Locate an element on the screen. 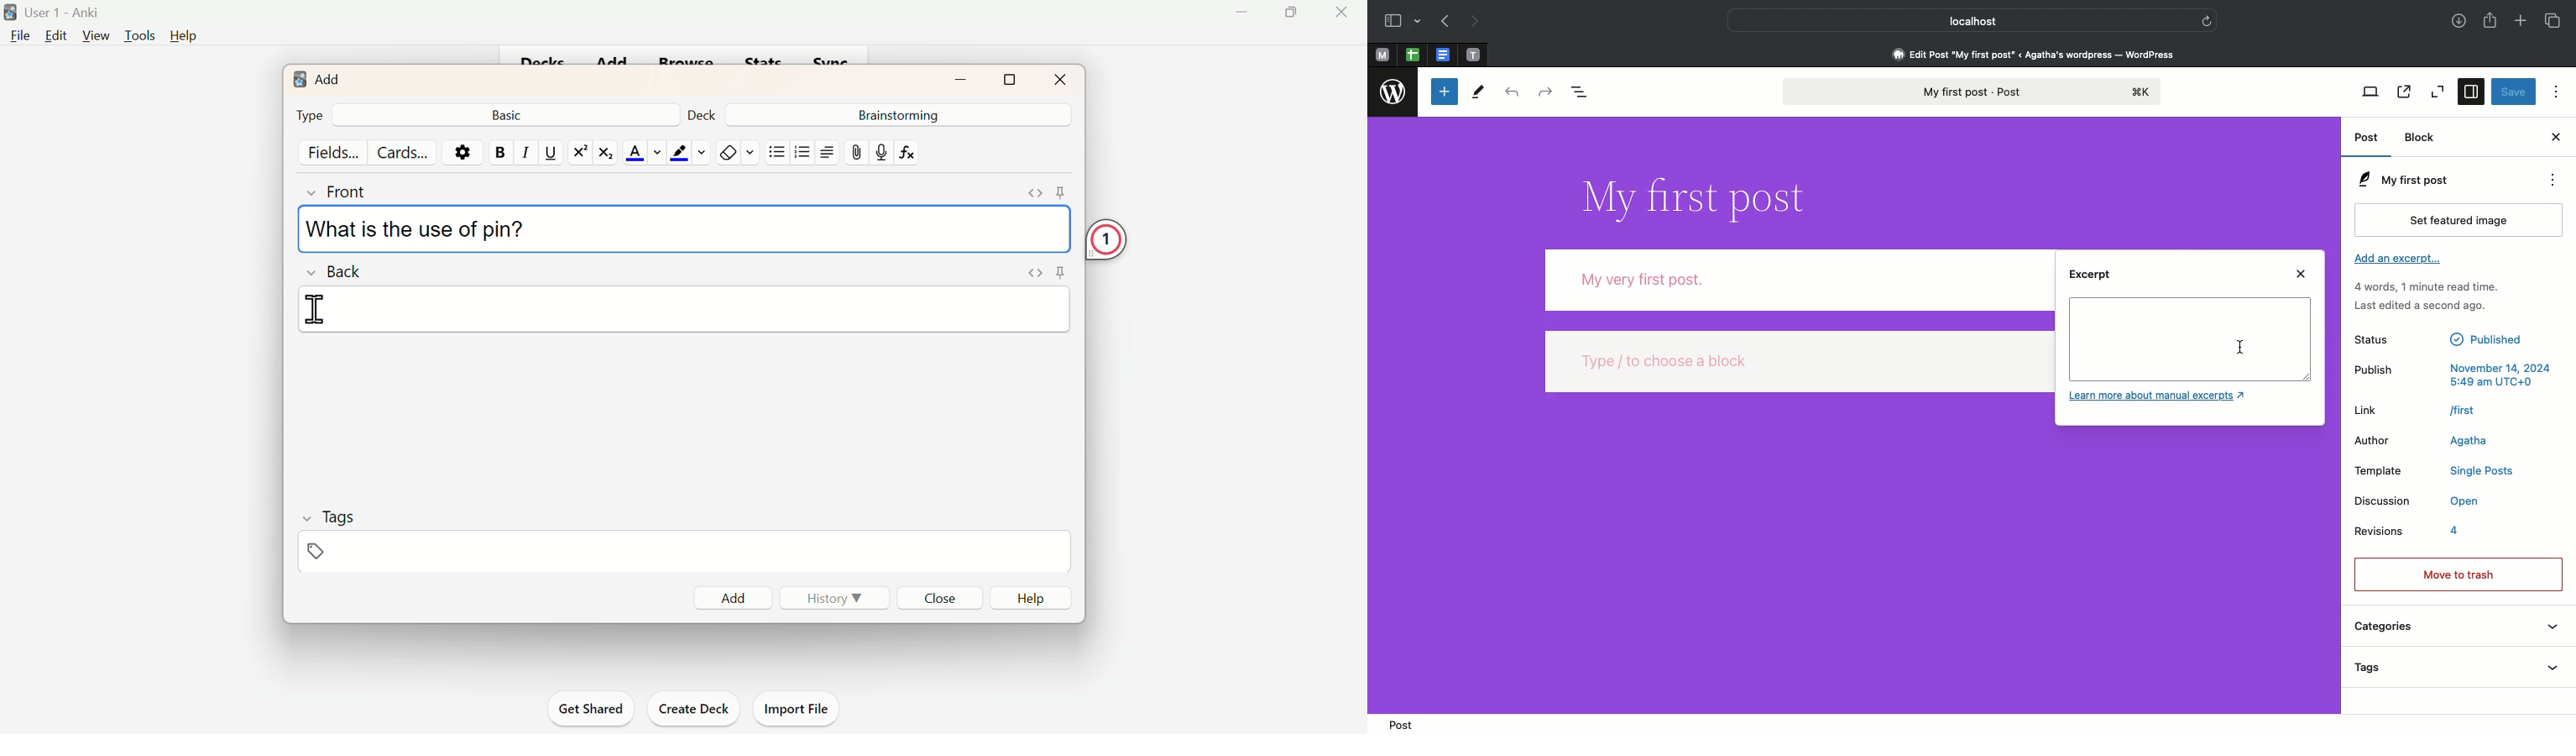 This screenshot has height=756, width=2576. Move to trash is located at coordinates (2458, 573).